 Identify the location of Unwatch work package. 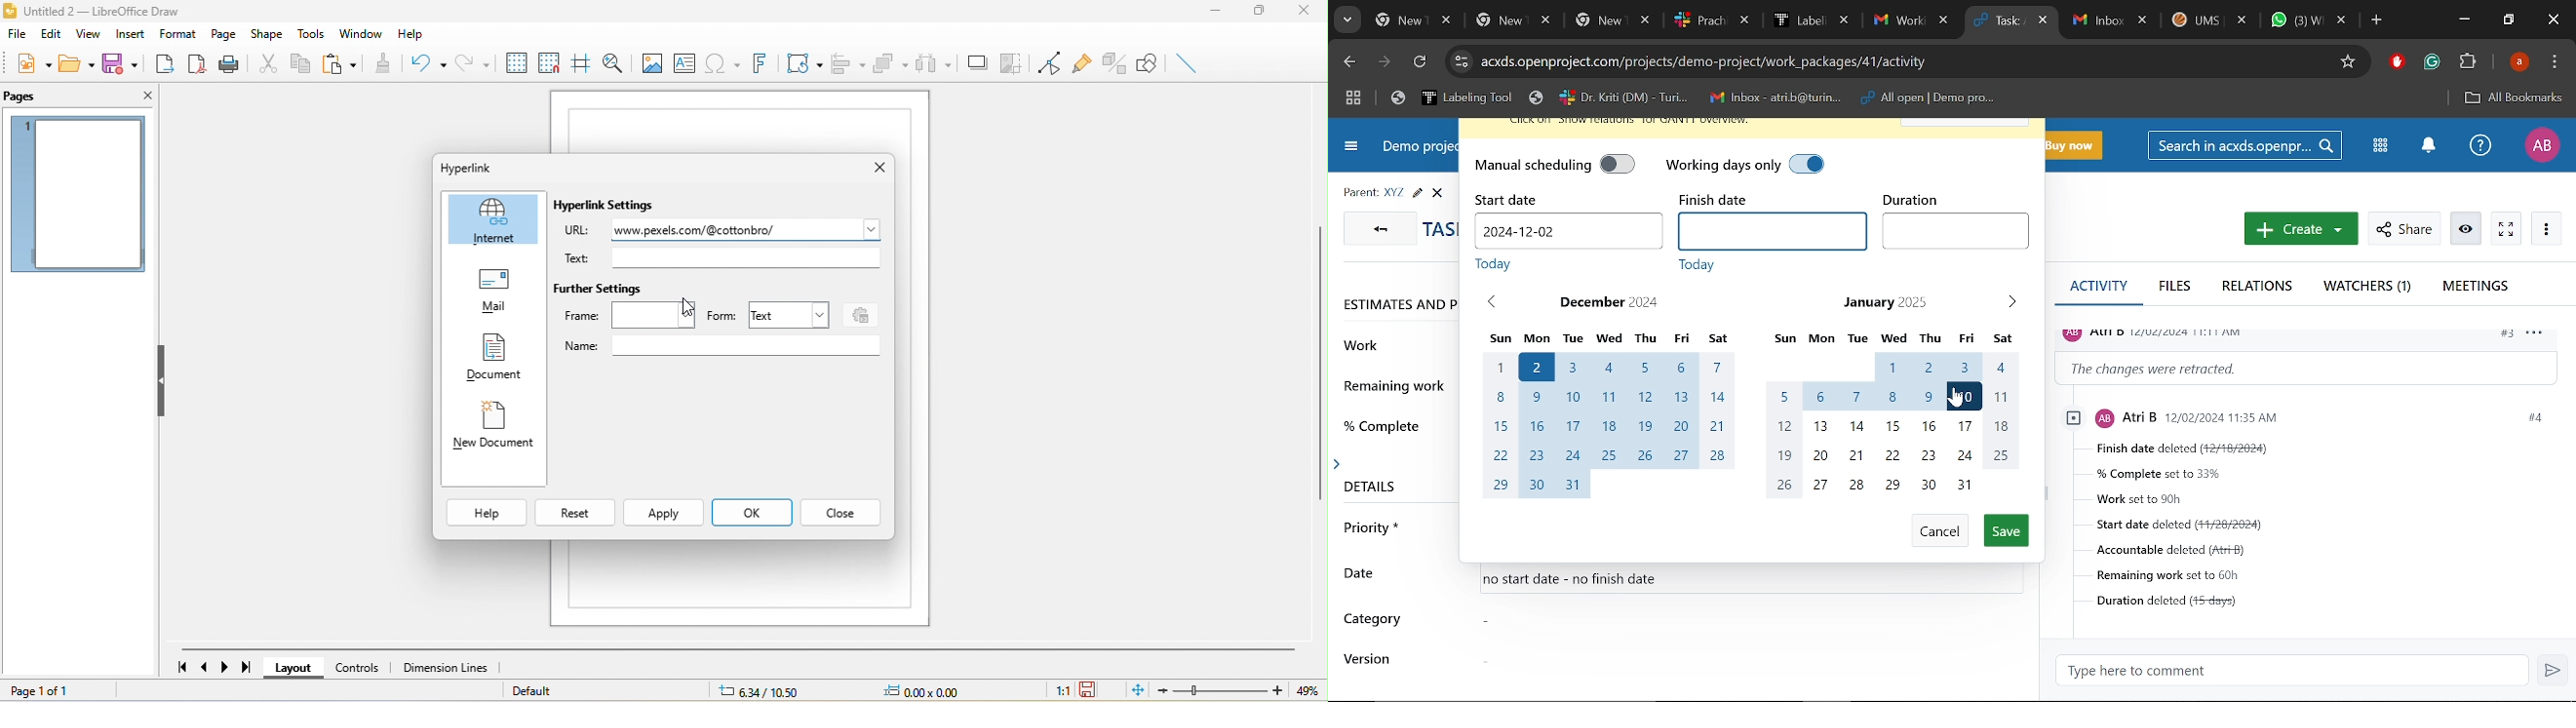
(2468, 229).